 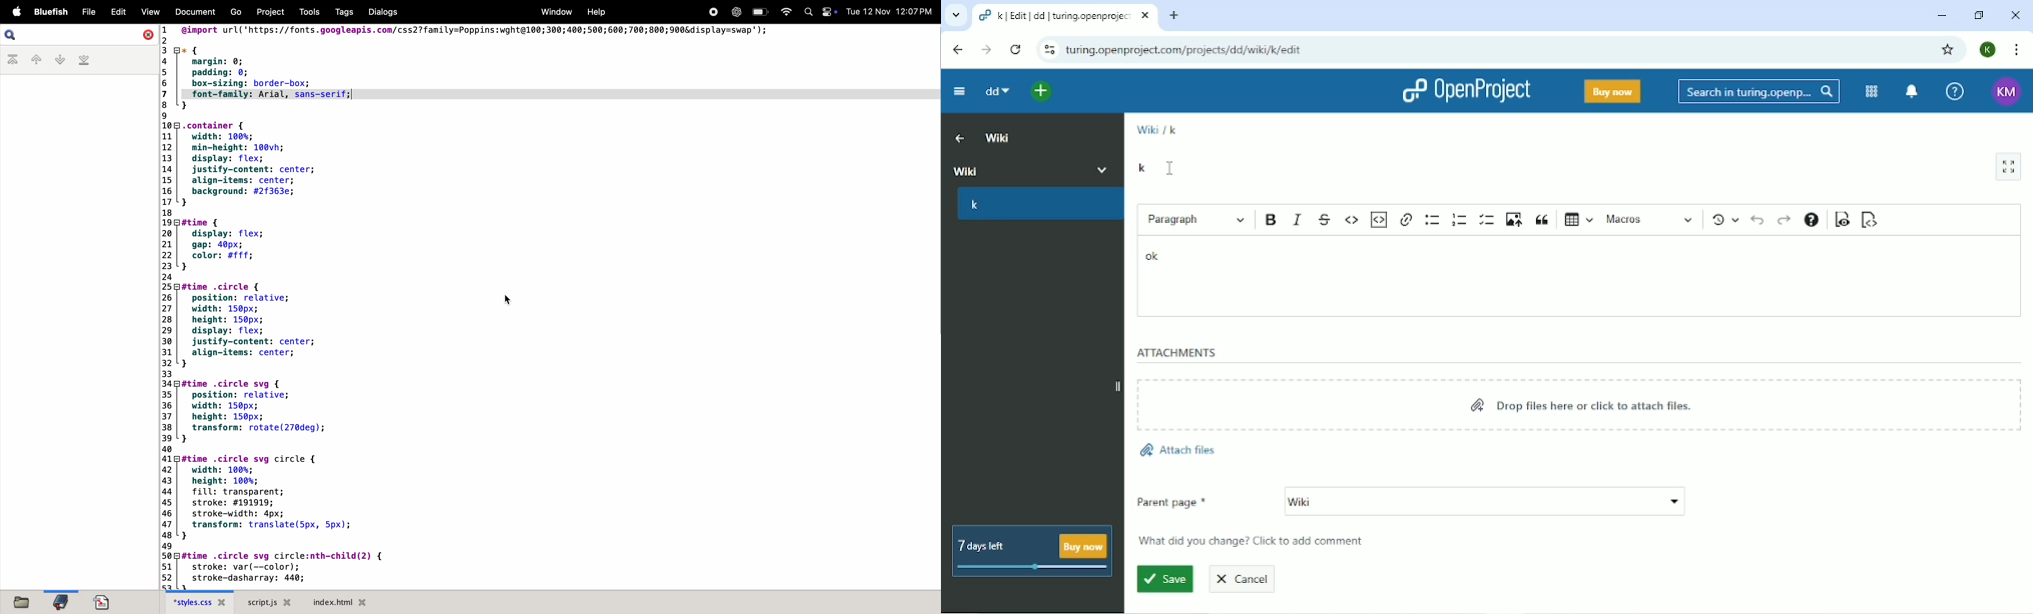 What do you see at coordinates (150, 12) in the screenshot?
I see `view` at bounding box center [150, 12].